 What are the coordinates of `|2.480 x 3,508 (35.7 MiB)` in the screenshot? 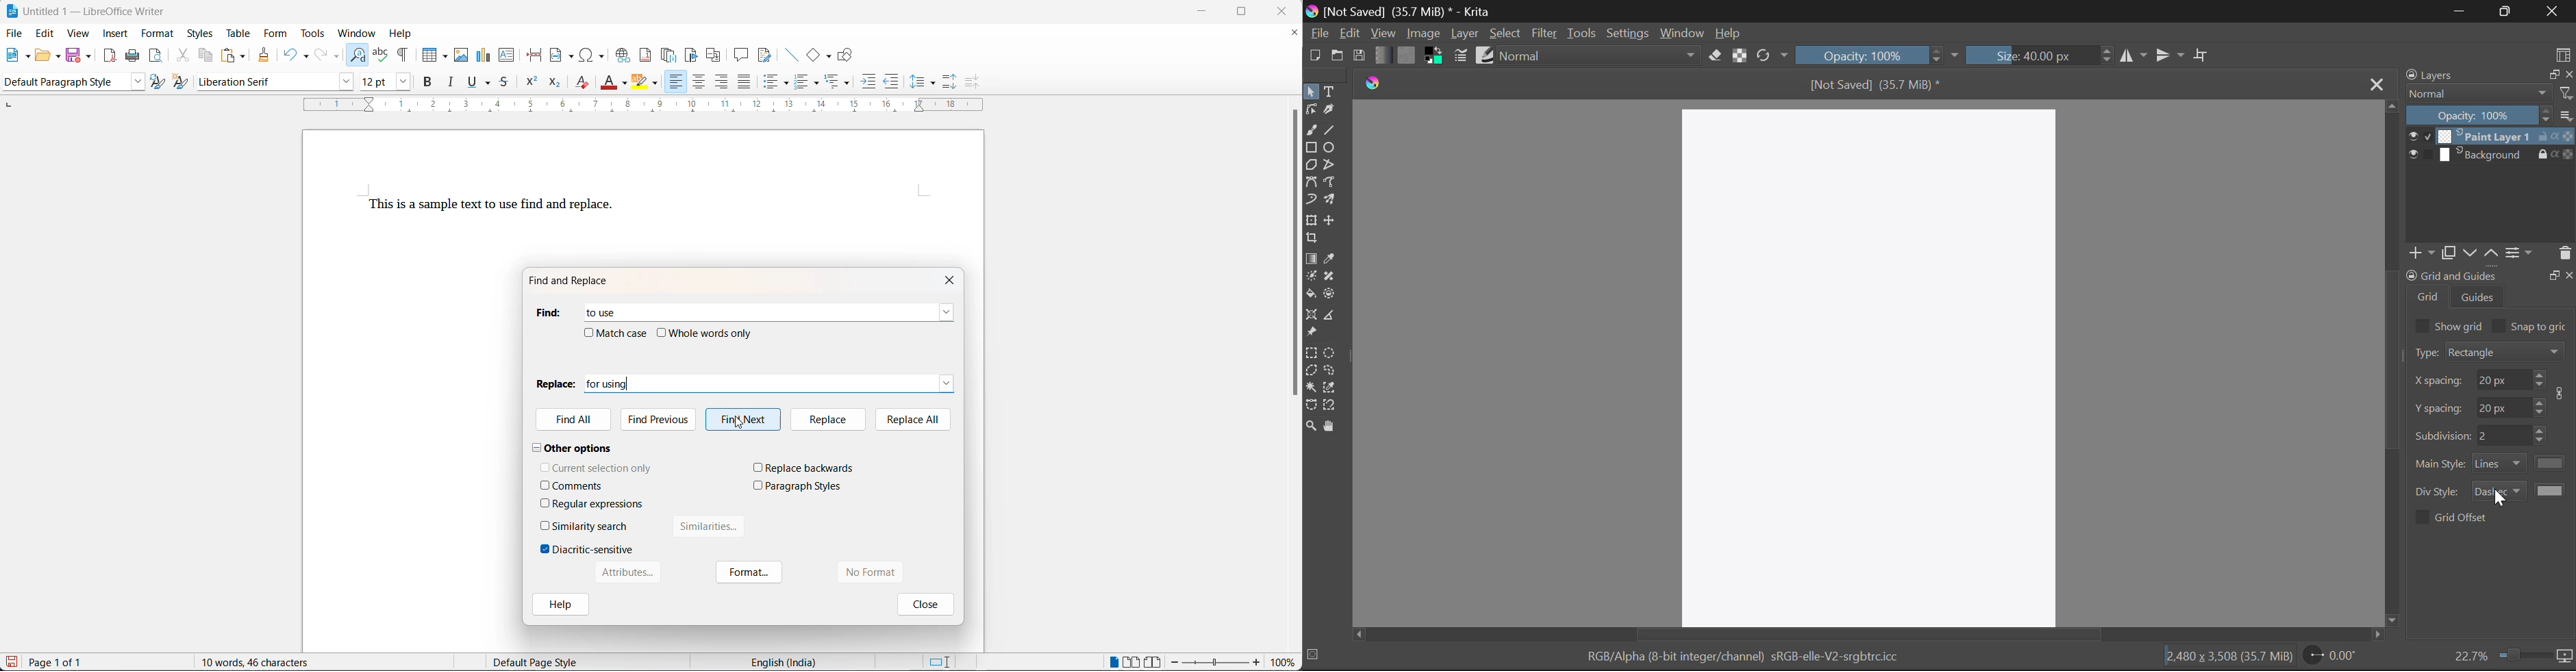 It's located at (2229, 658).